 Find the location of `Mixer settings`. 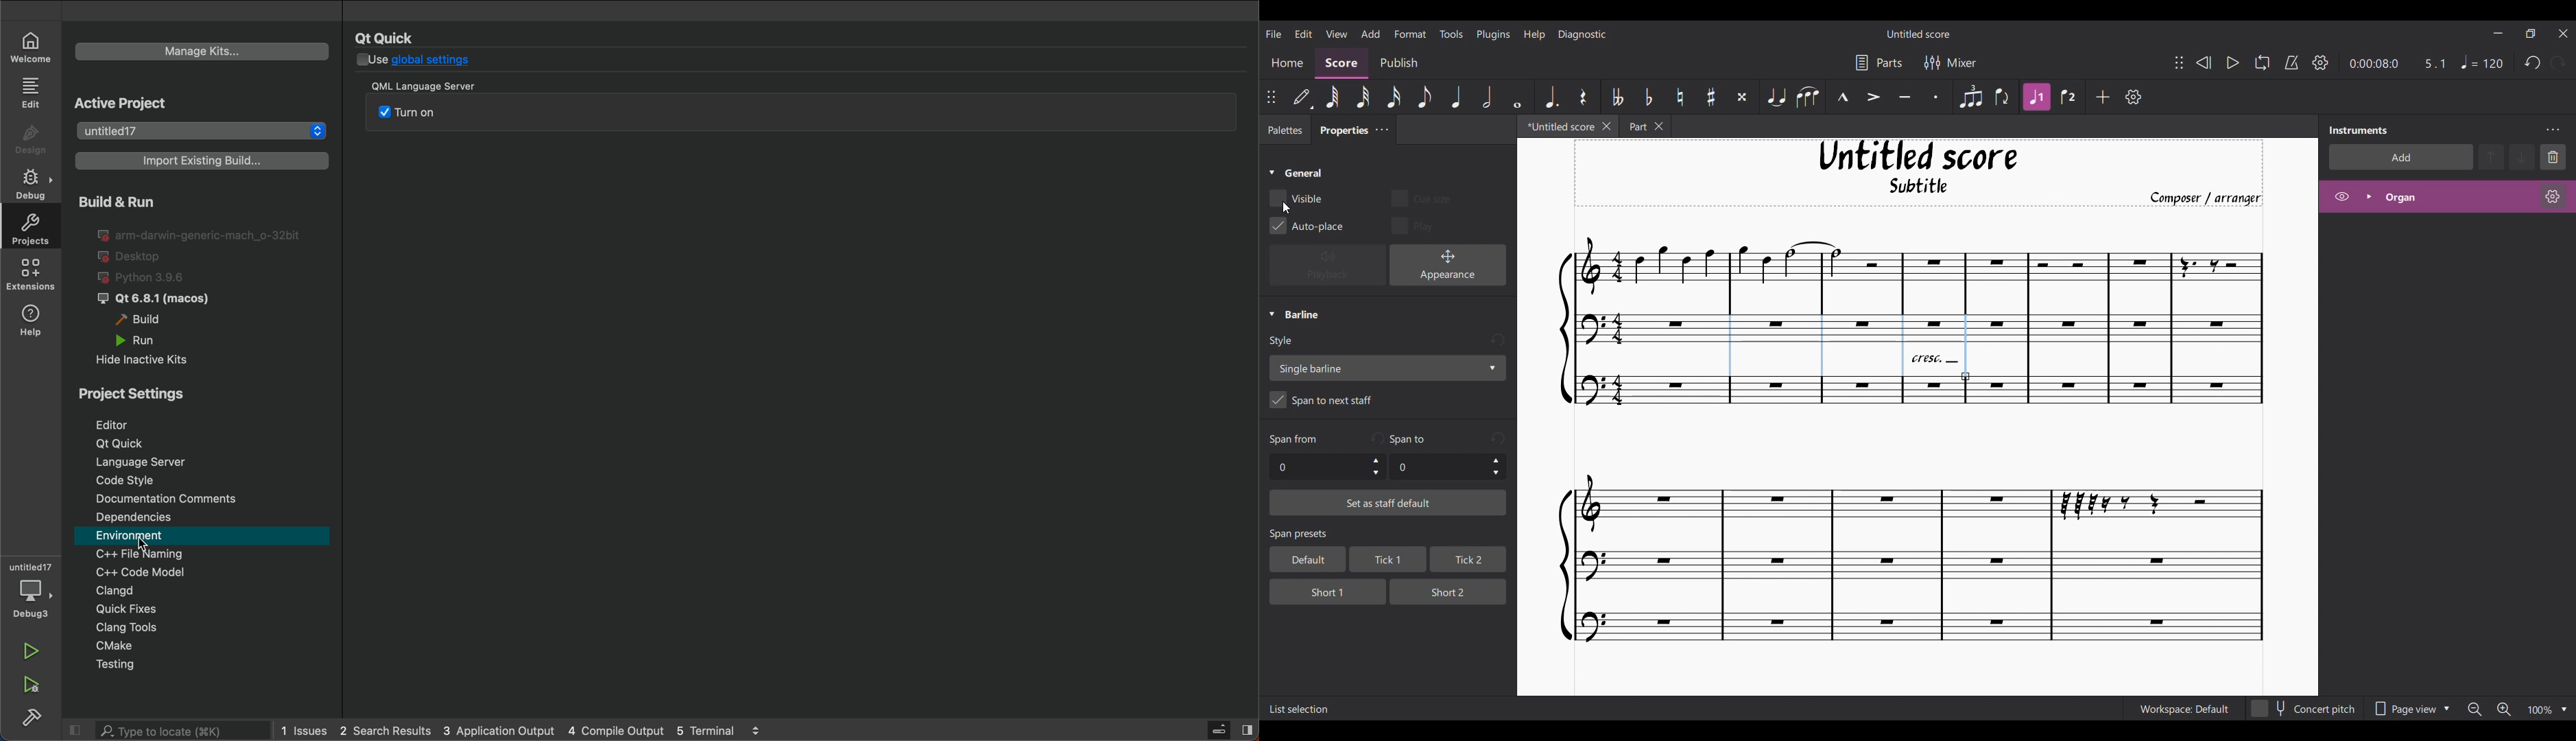

Mixer settings is located at coordinates (1951, 62).